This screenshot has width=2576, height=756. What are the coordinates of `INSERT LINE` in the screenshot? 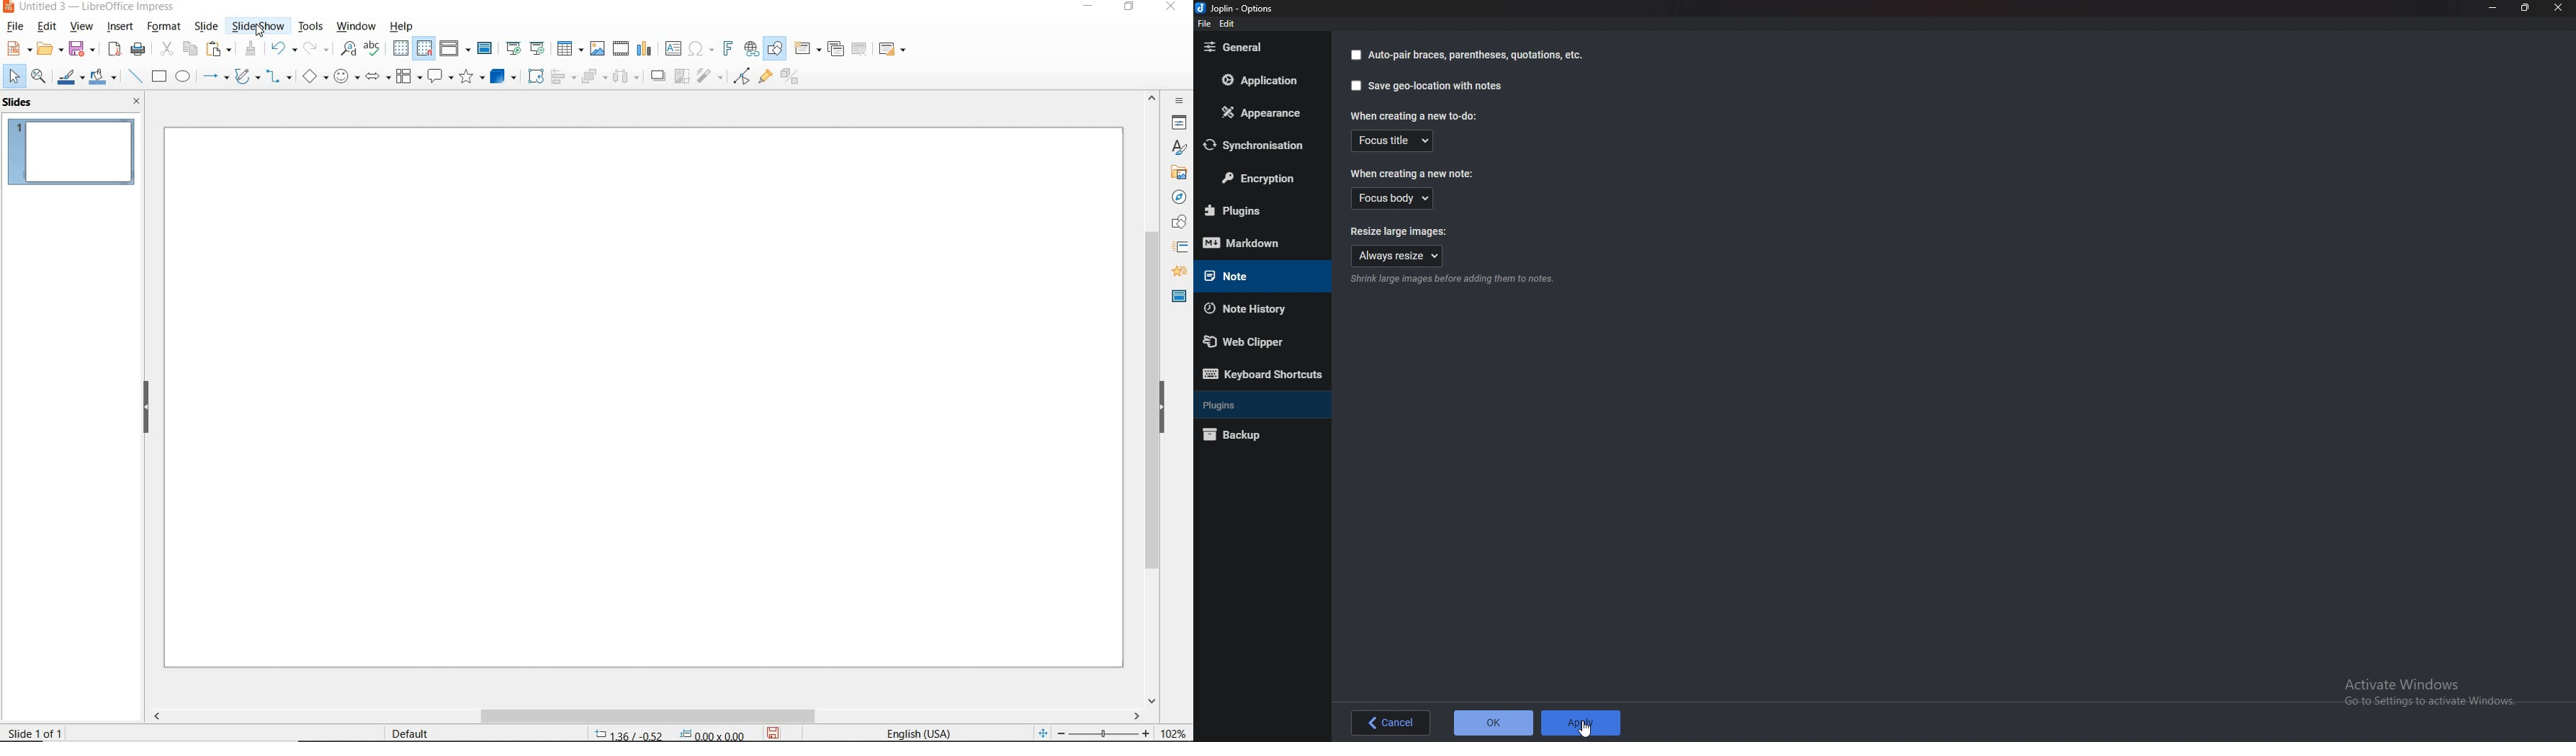 It's located at (136, 76).